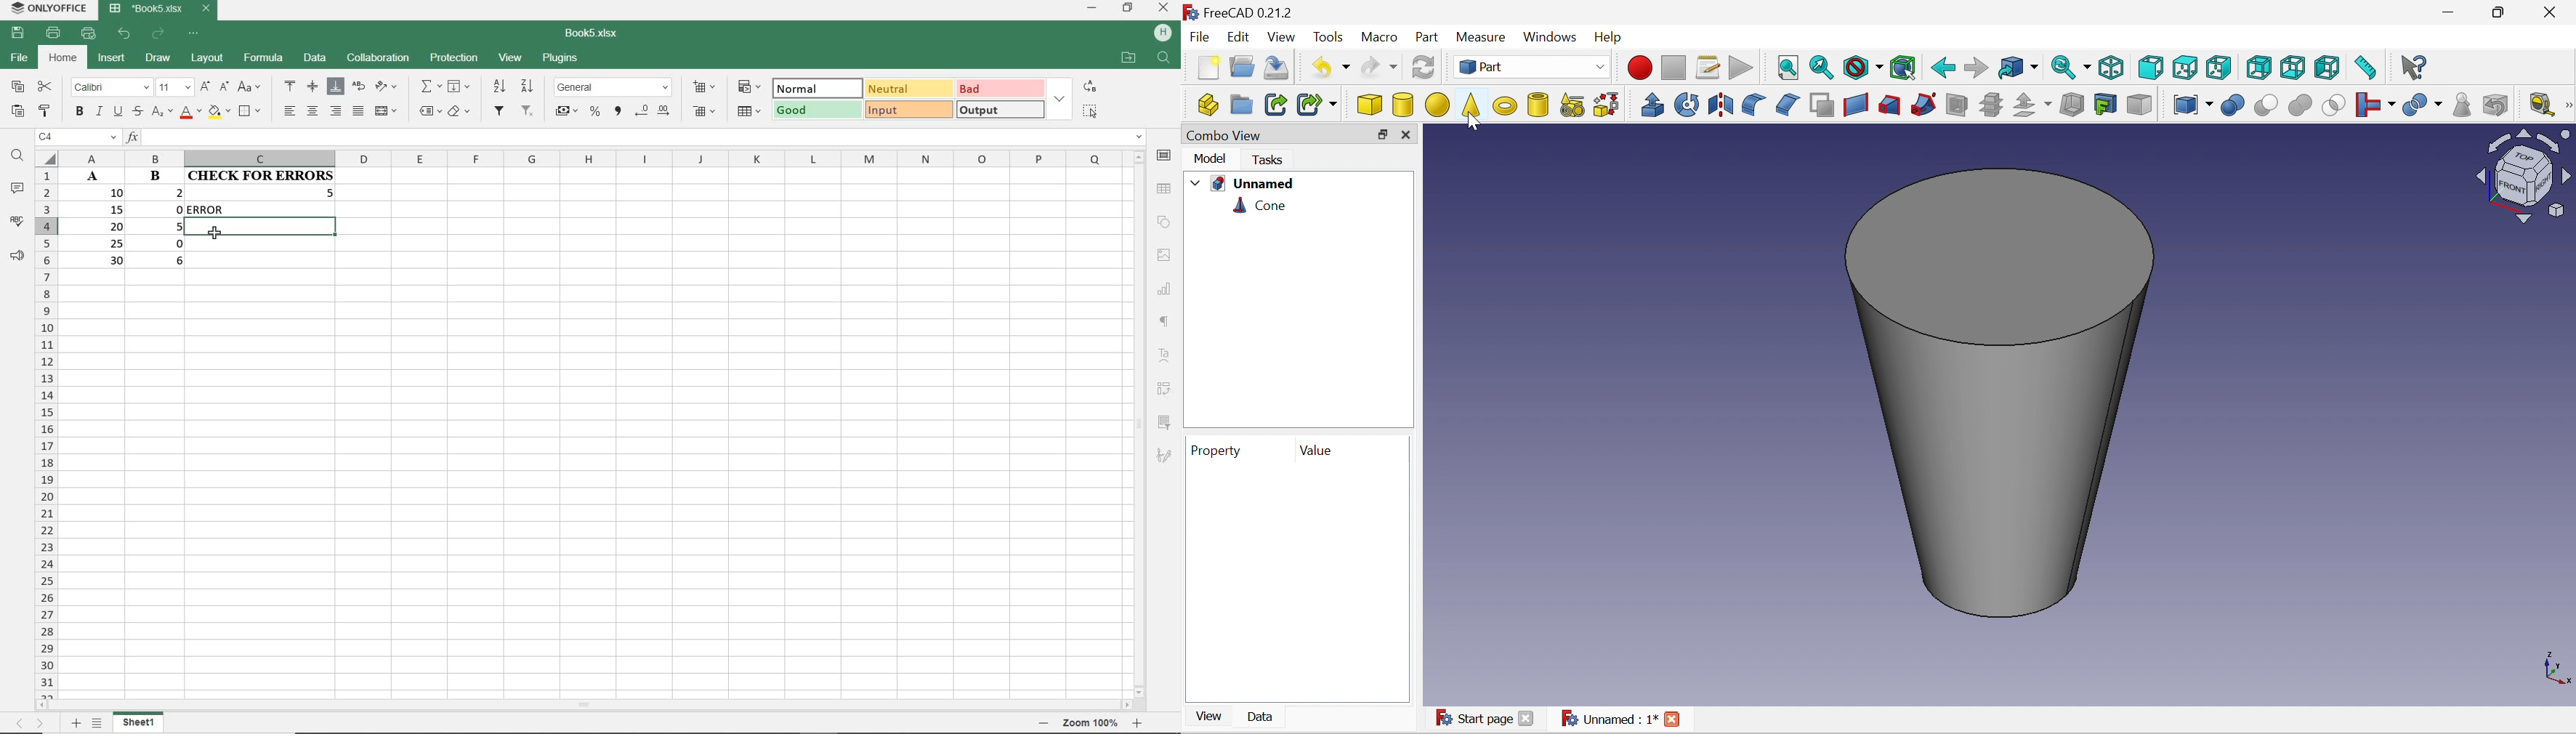 The height and width of the screenshot is (756, 2576). Describe the element at coordinates (124, 34) in the screenshot. I see `UNDO` at that location.